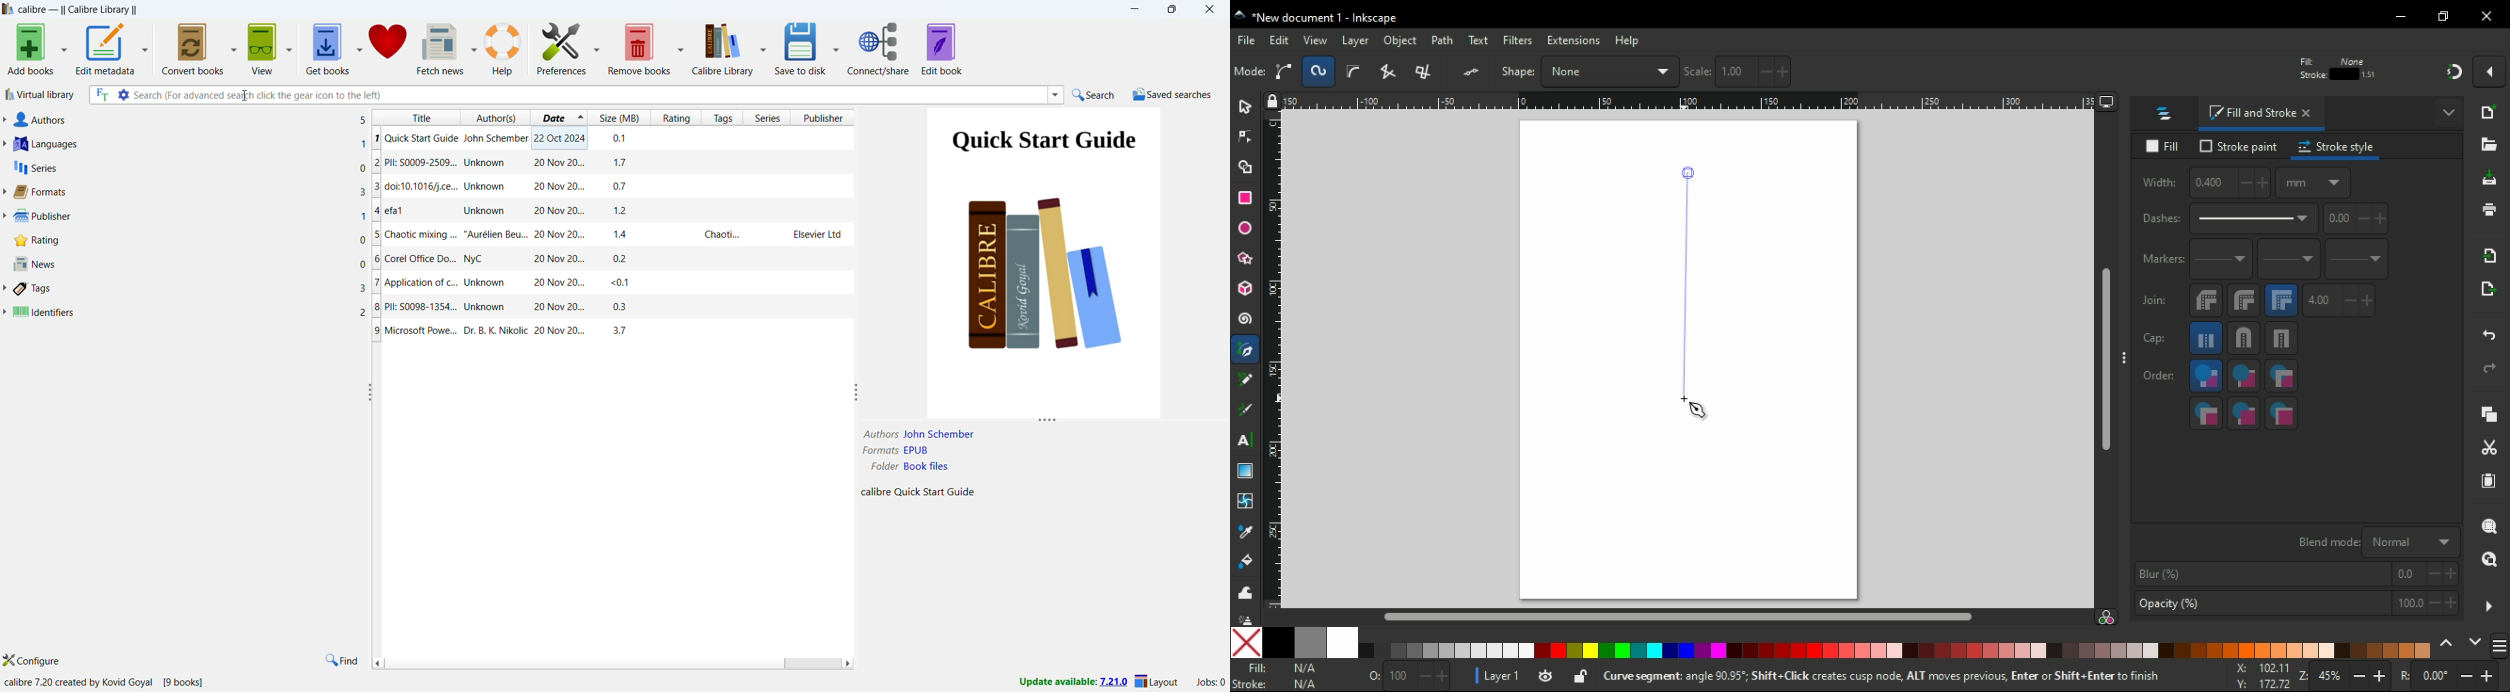 This screenshot has width=2520, height=700. Describe the element at coordinates (1280, 40) in the screenshot. I see `edit` at that location.